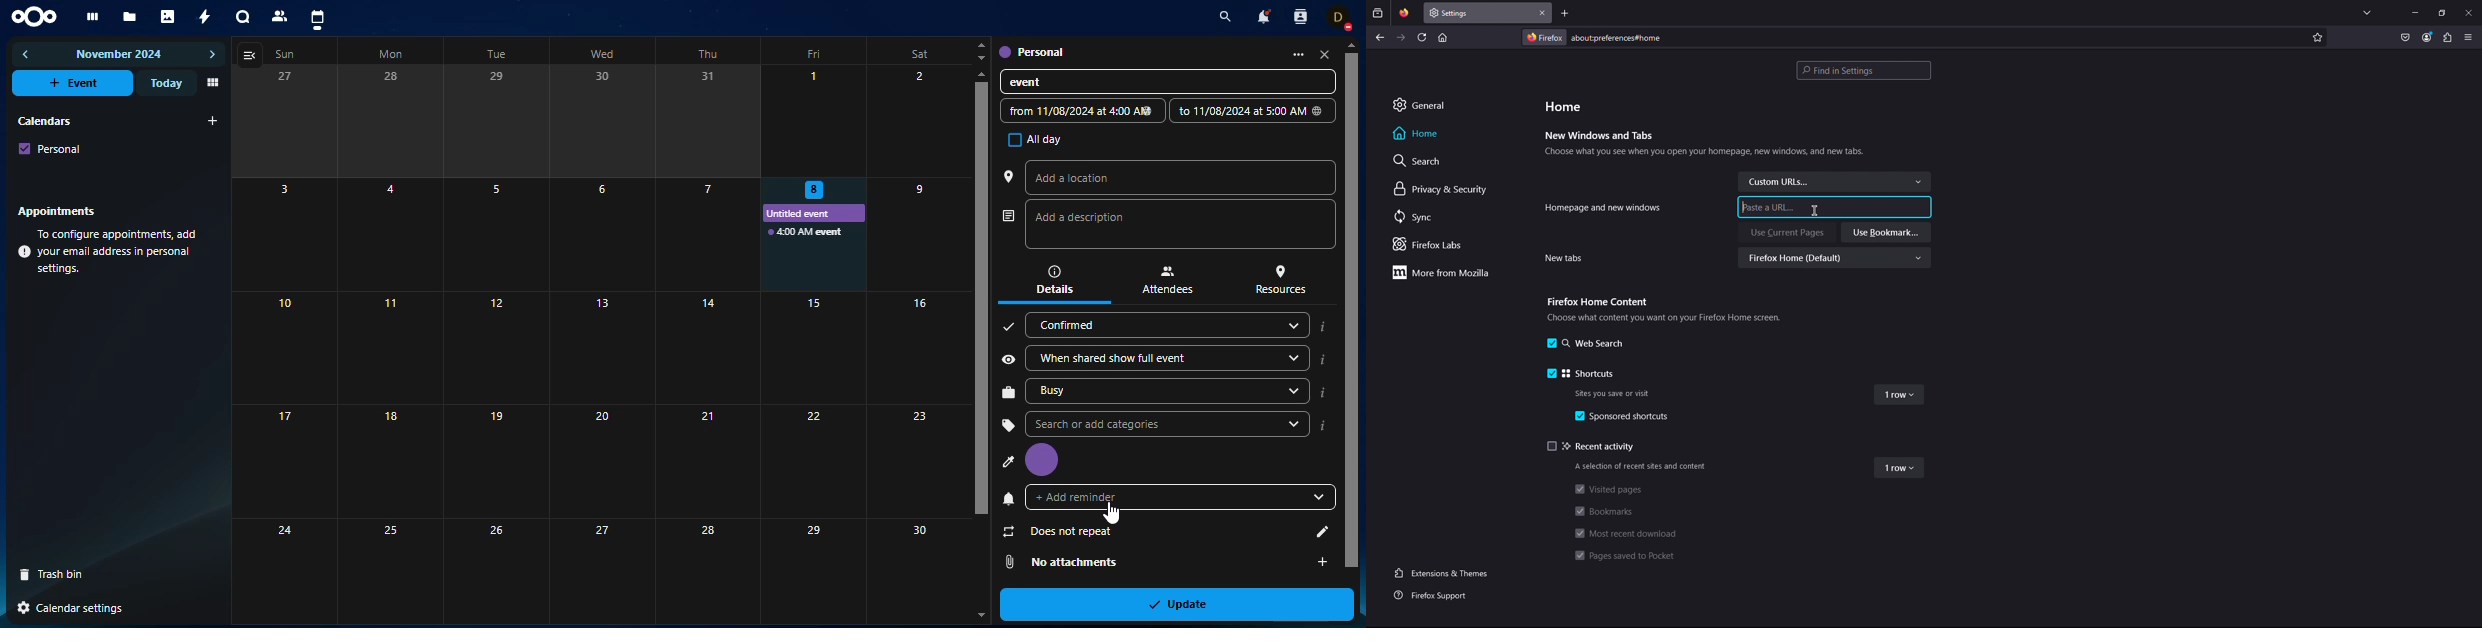 The image size is (2492, 644). Describe the element at coordinates (600, 461) in the screenshot. I see `20` at that location.